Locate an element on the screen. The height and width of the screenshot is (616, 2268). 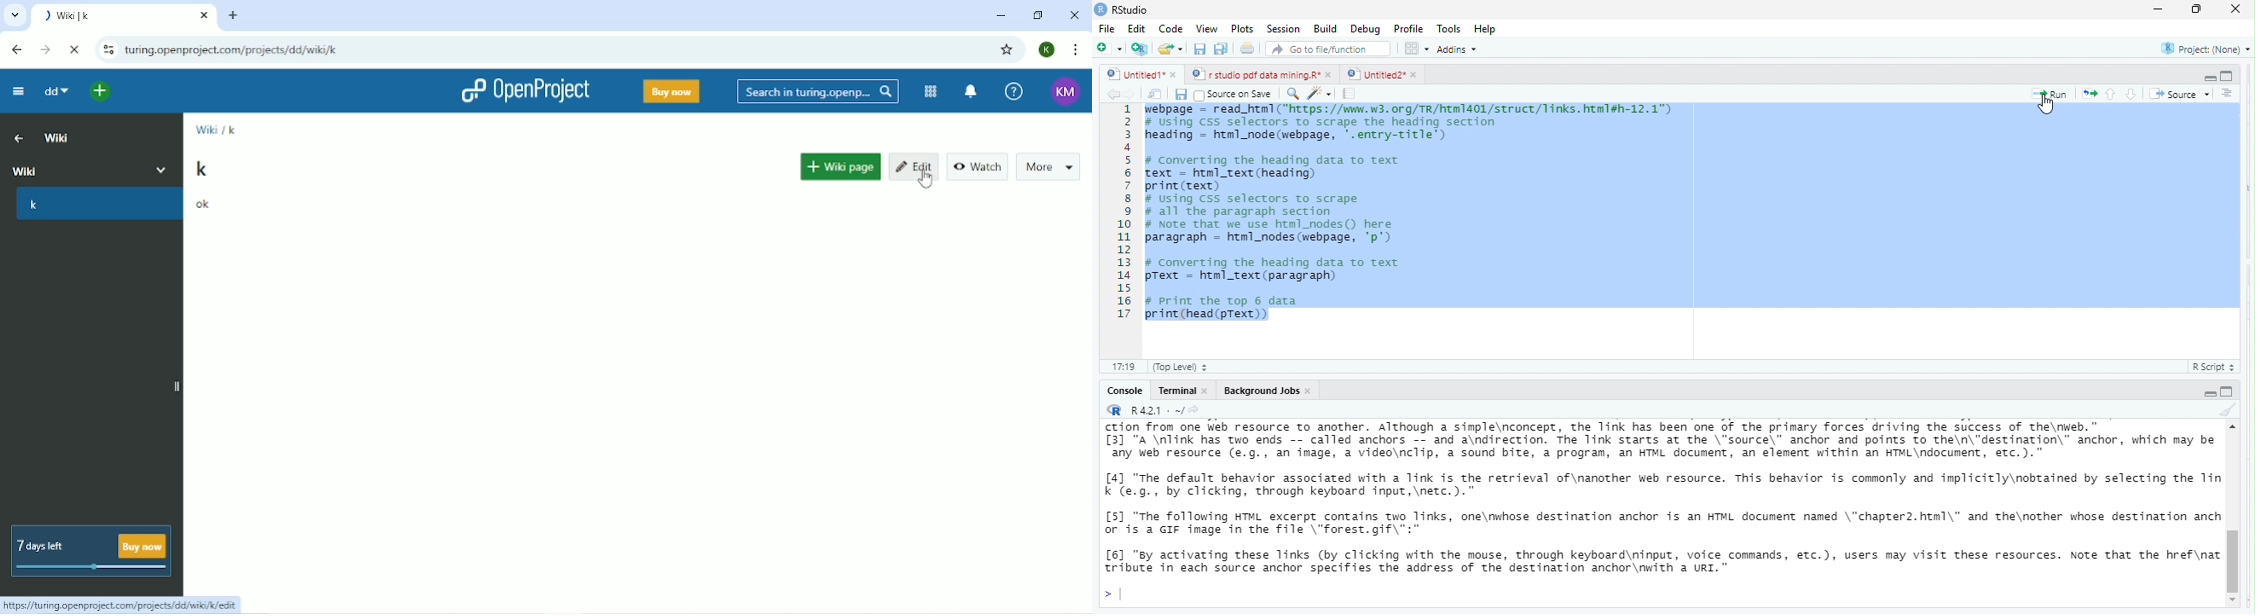
go to previous section/chunk is located at coordinates (2112, 95).